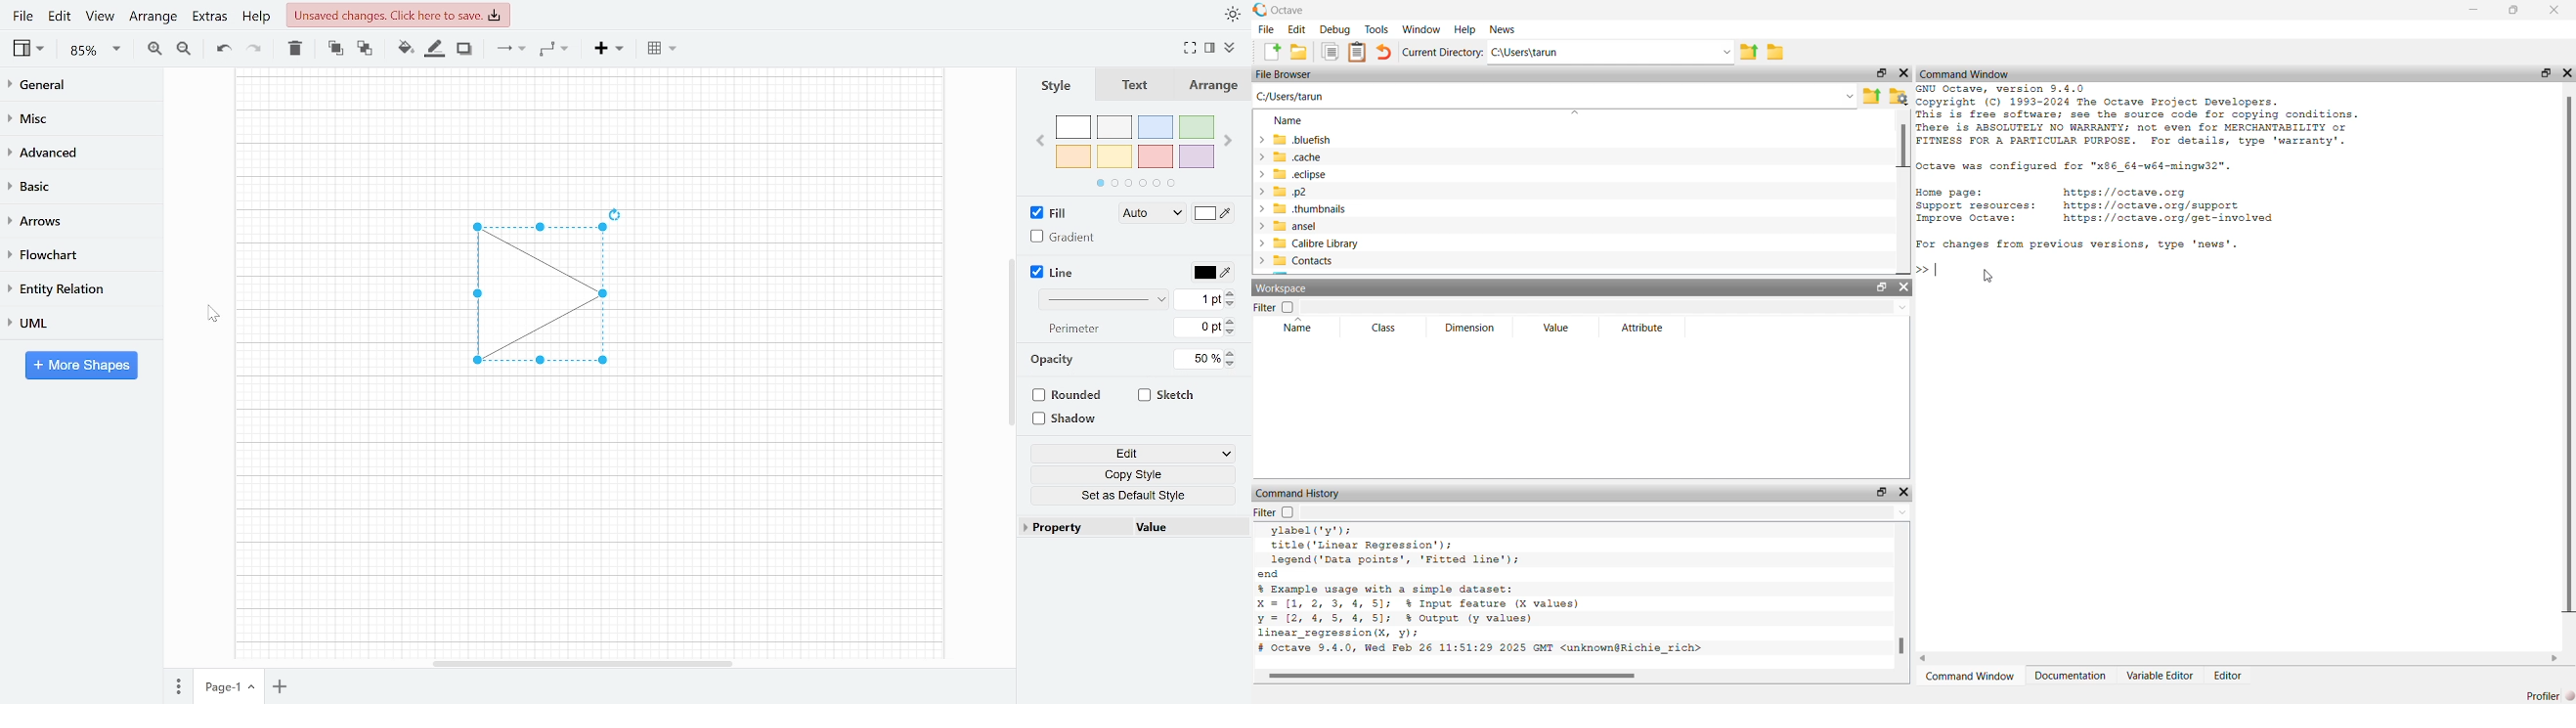 The height and width of the screenshot is (728, 2576). Describe the element at coordinates (1233, 303) in the screenshot. I see `Decrease line width` at that location.